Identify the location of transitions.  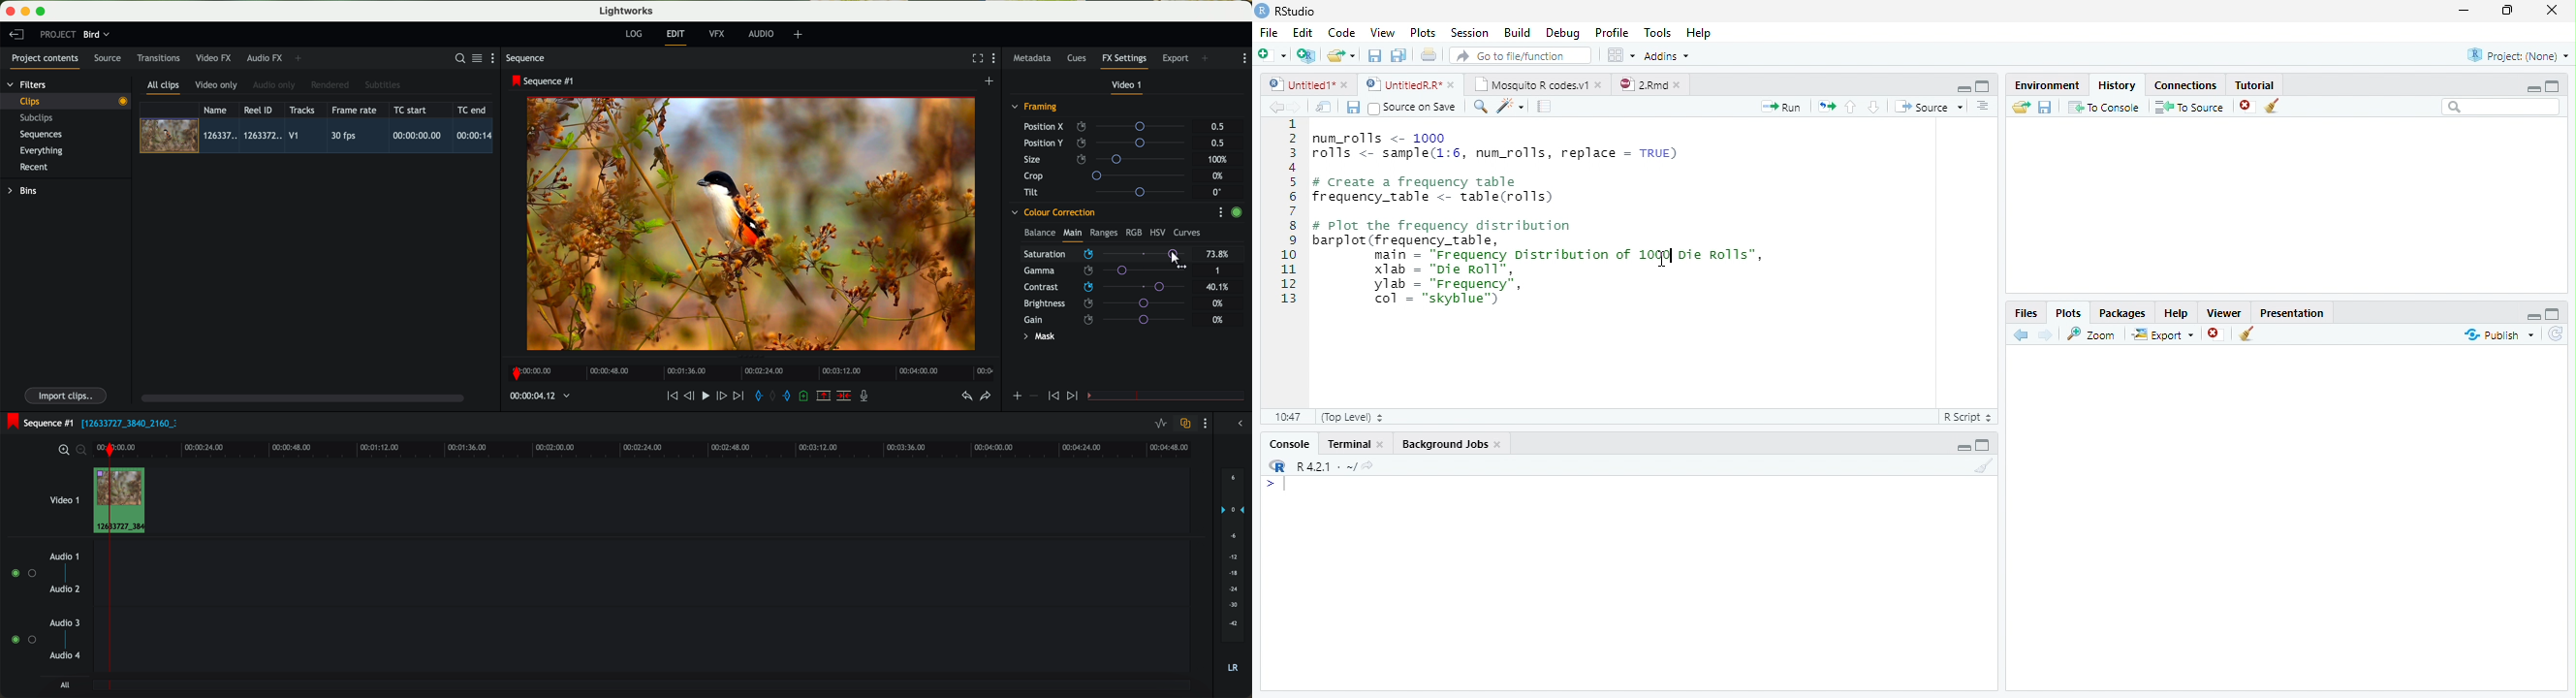
(158, 58).